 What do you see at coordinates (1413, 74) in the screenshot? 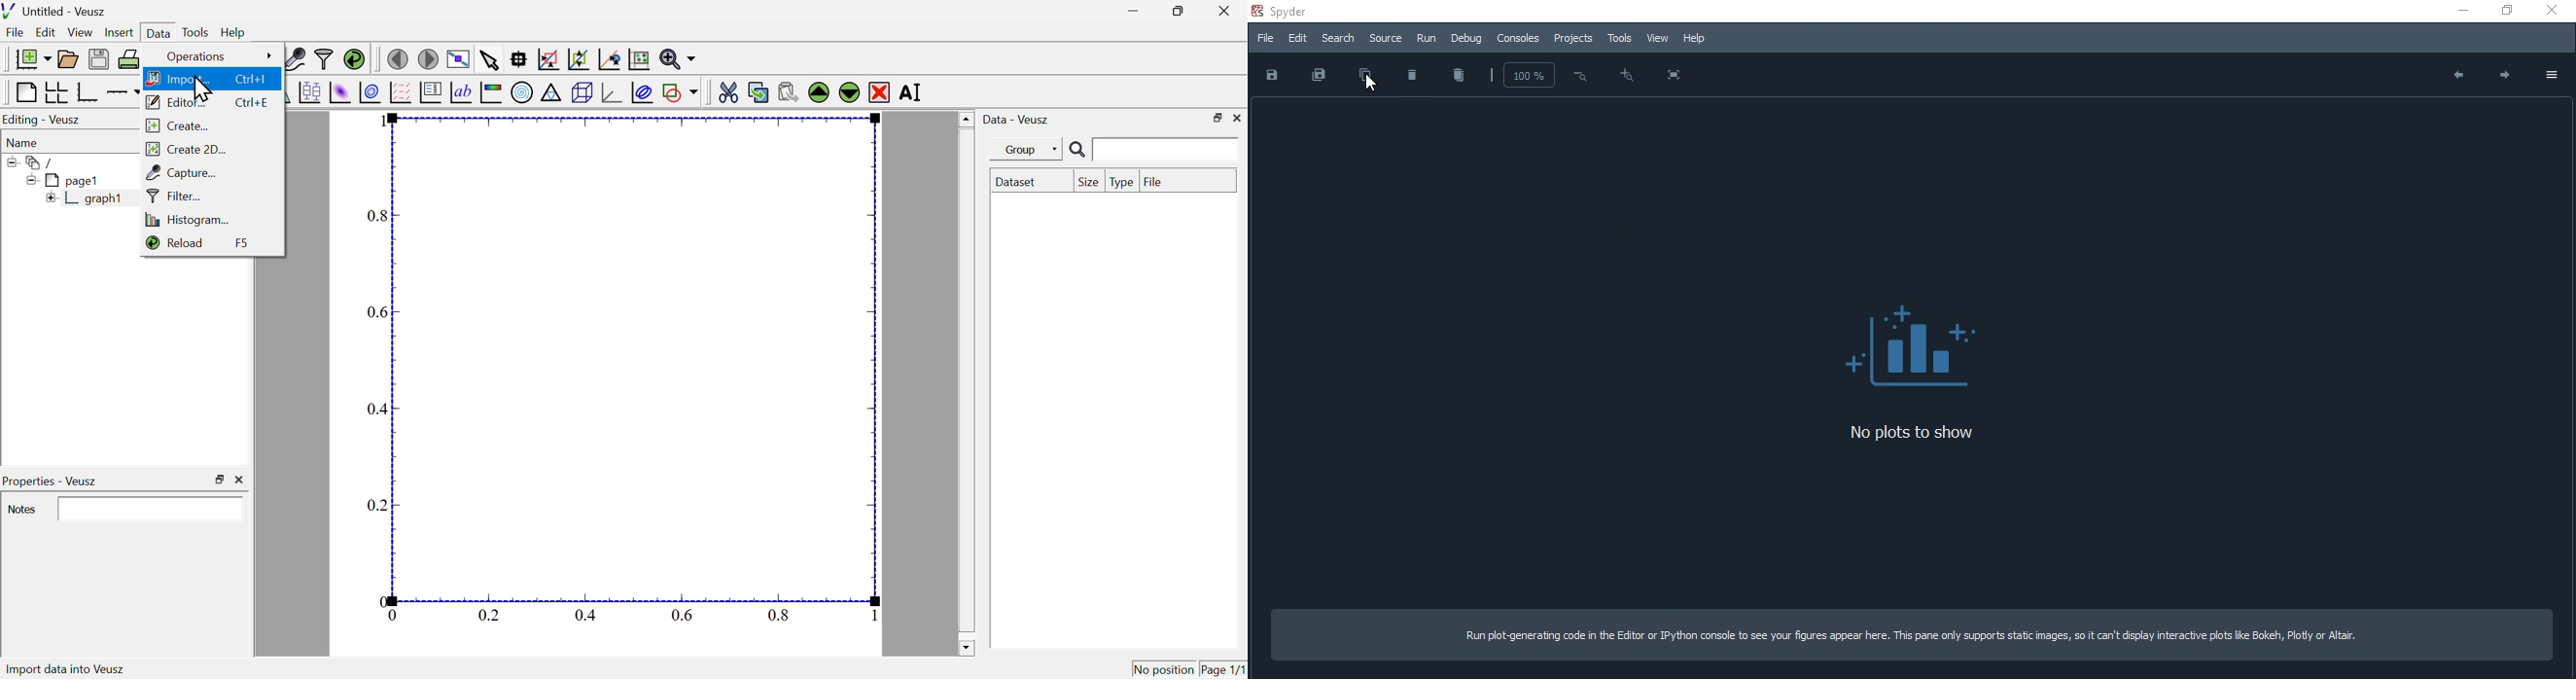
I see `delete` at bounding box center [1413, 74].